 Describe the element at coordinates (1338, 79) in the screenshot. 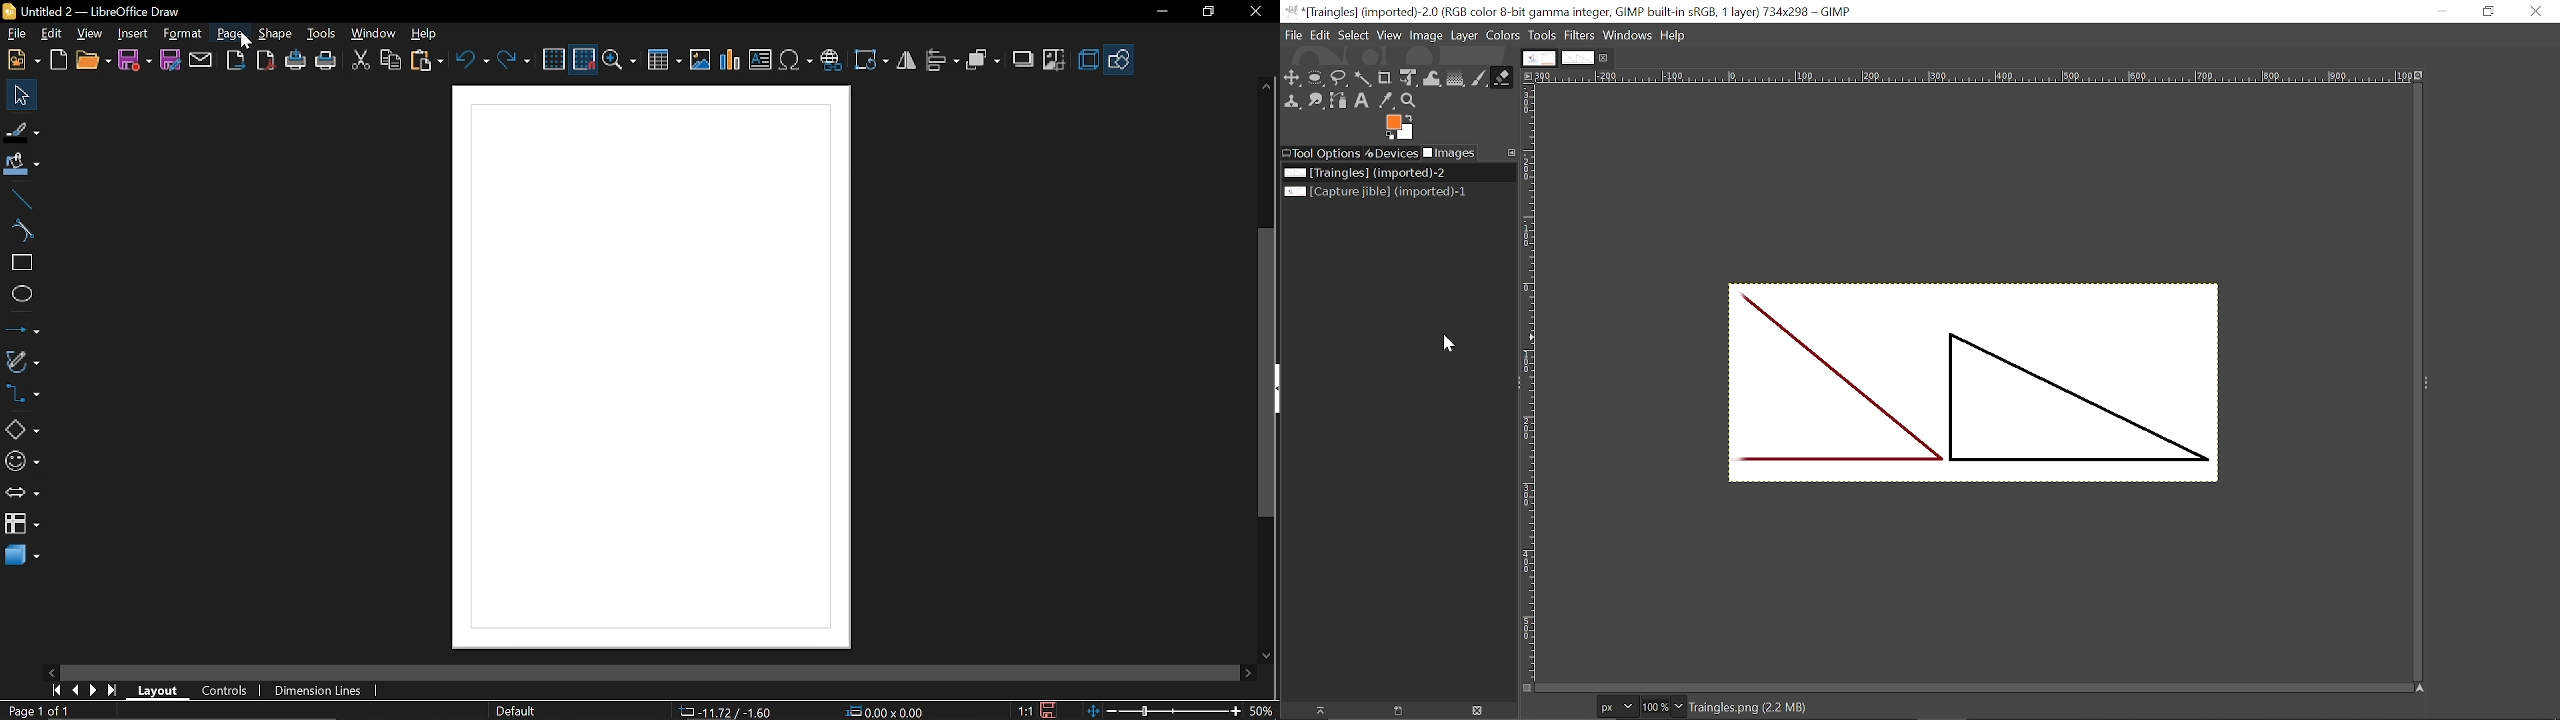

I see `Free select tool` at that location.